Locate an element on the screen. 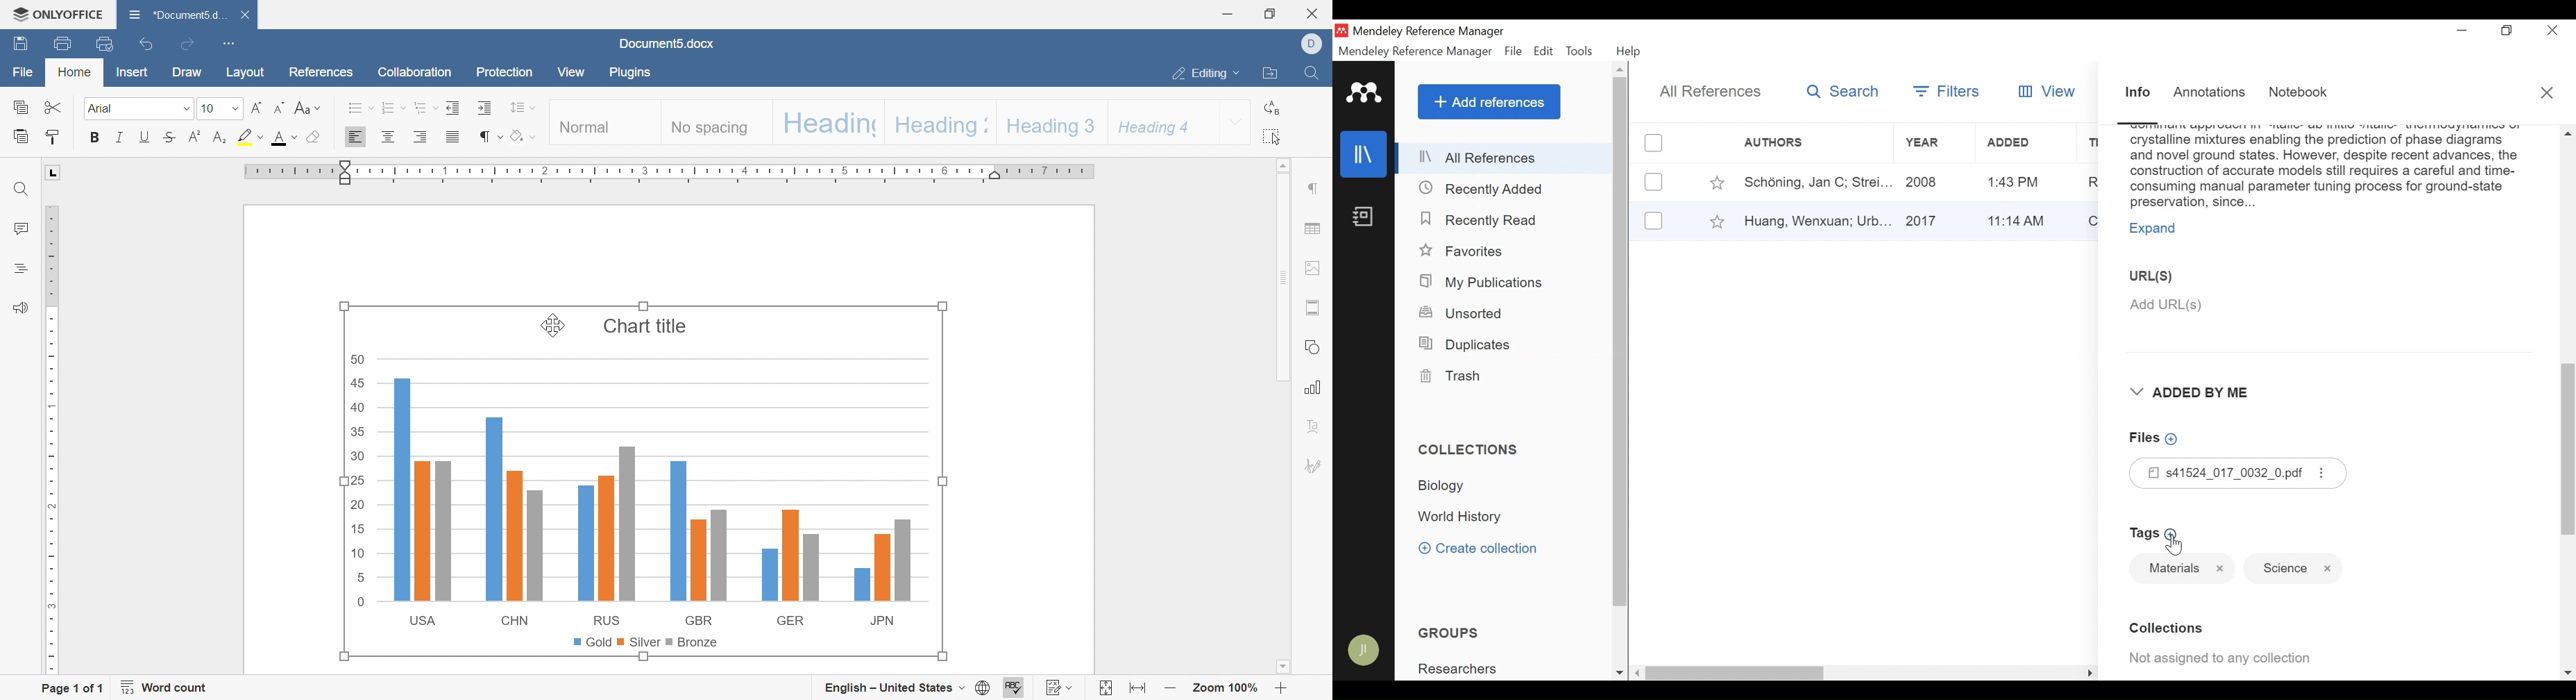  multilevel list is located at coordinates (424, 108).